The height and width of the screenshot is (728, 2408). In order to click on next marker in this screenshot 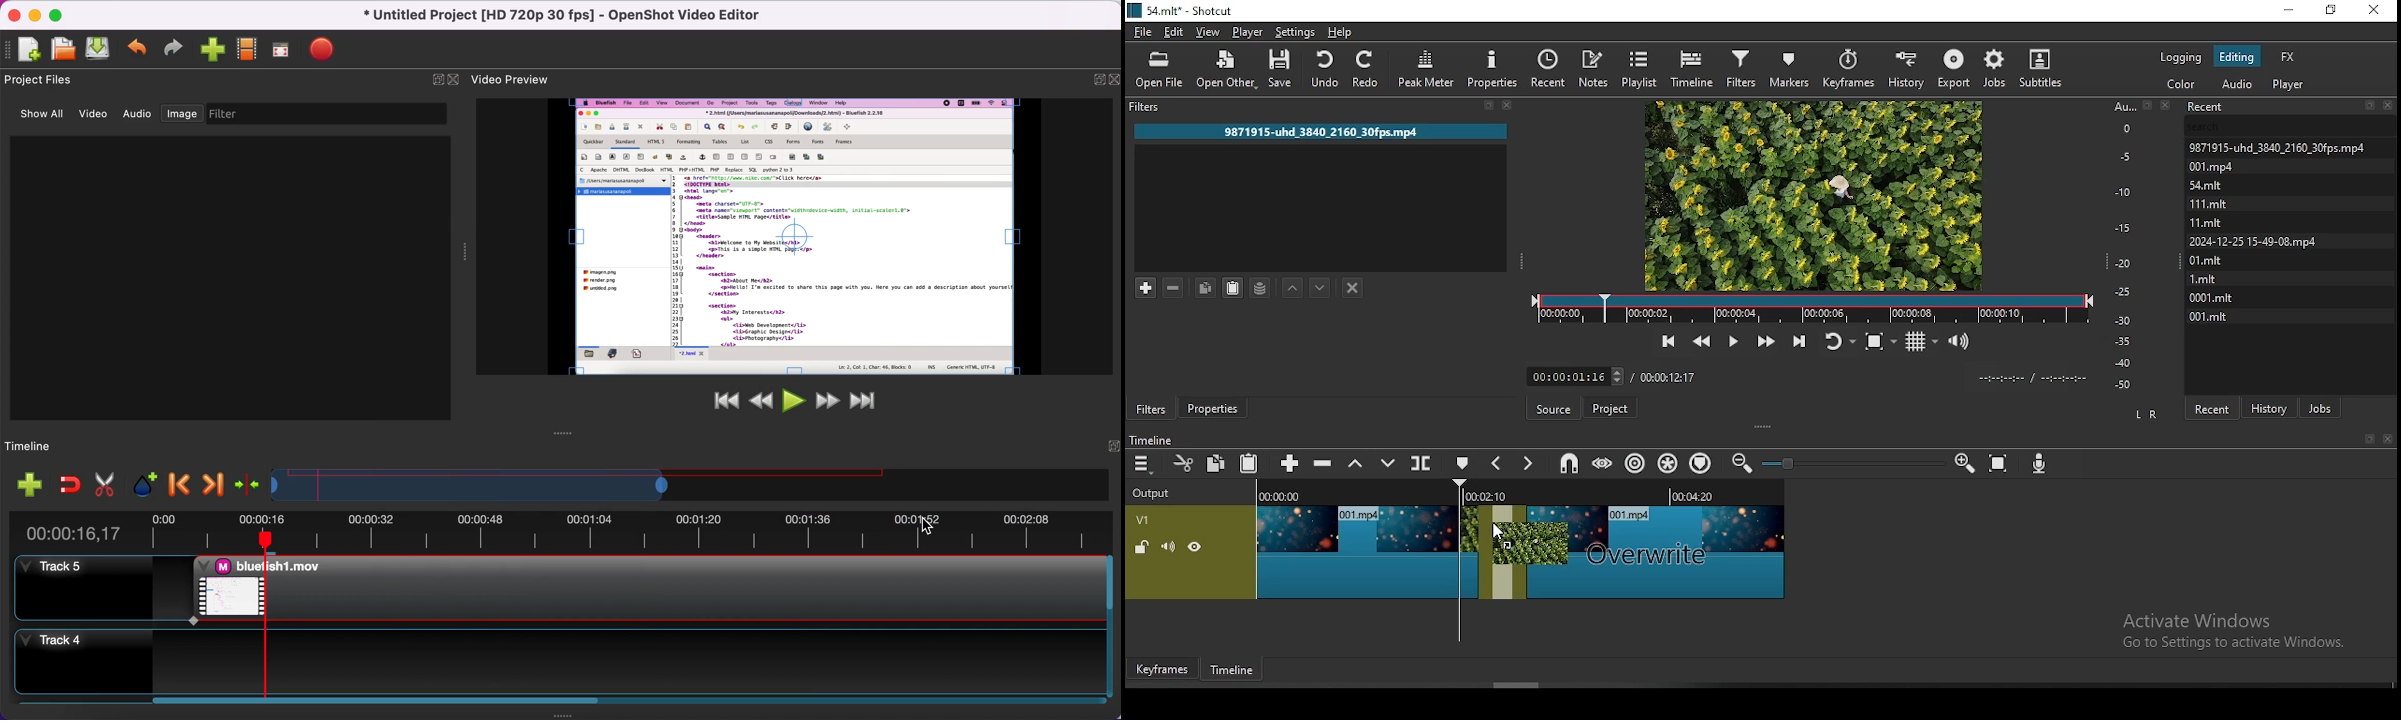, I will do `click(1525, 465)`.